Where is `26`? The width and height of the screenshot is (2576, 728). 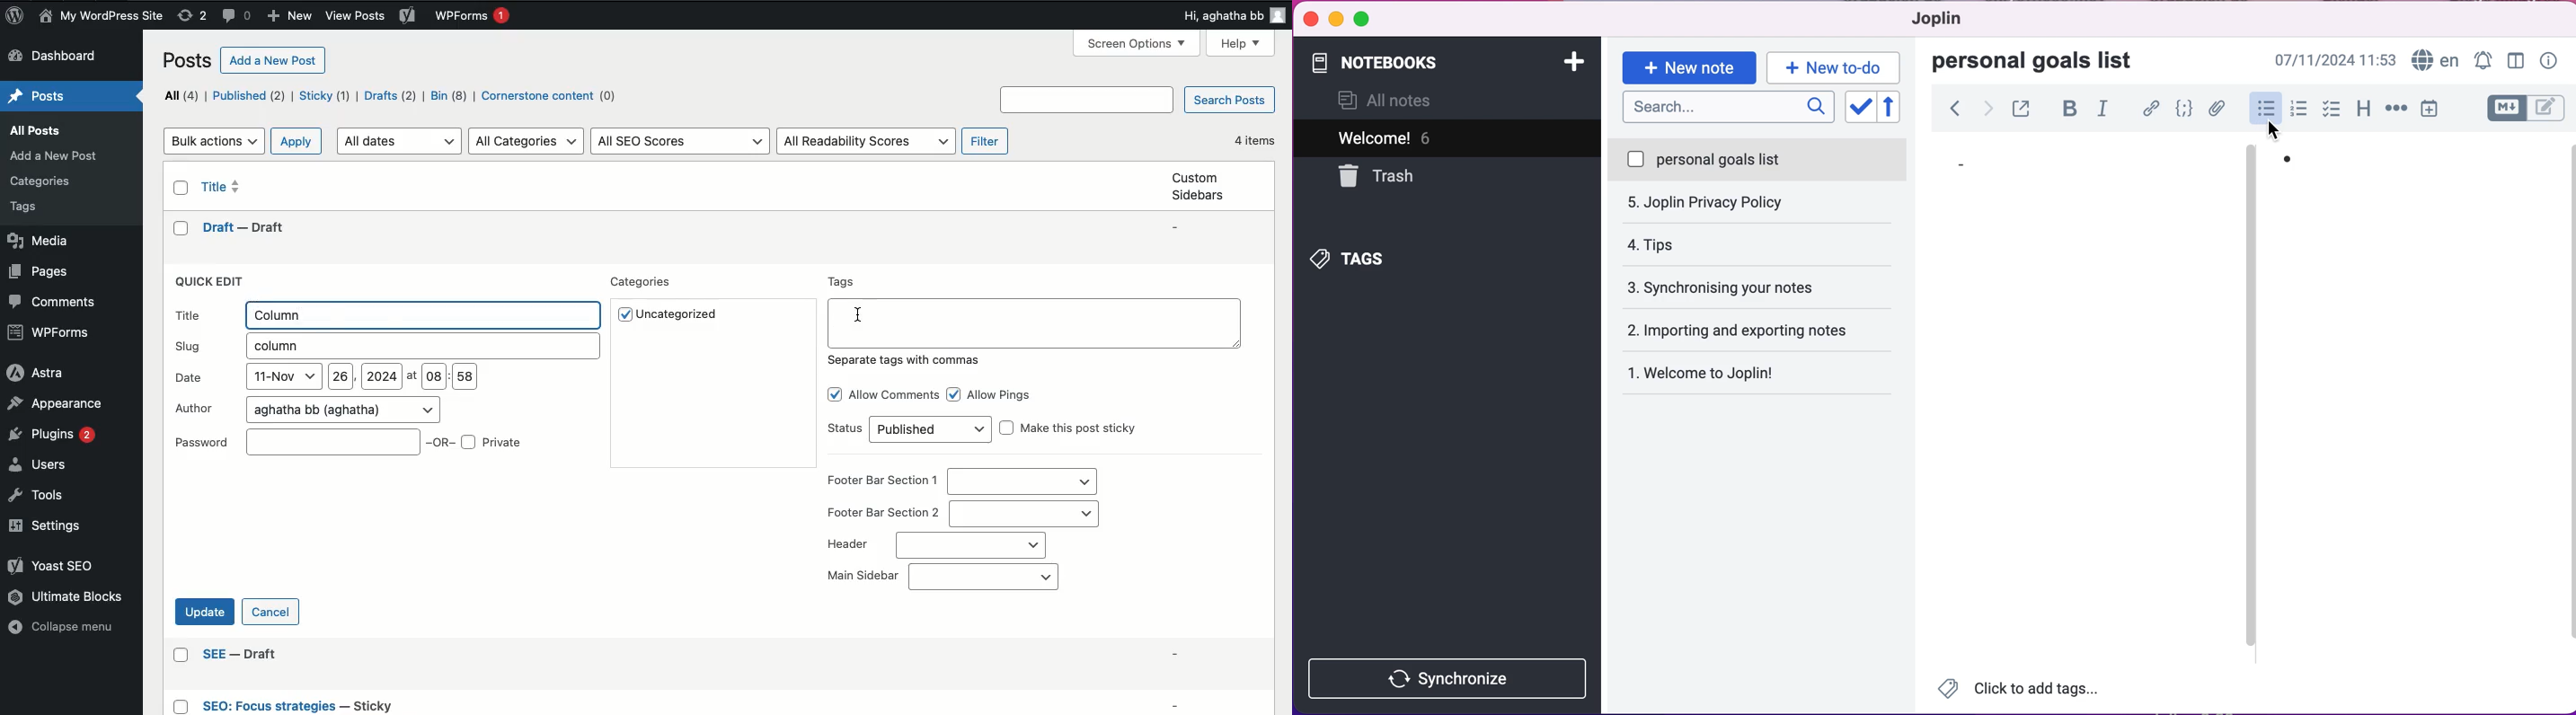 26 is located at coordinates (340, 375).